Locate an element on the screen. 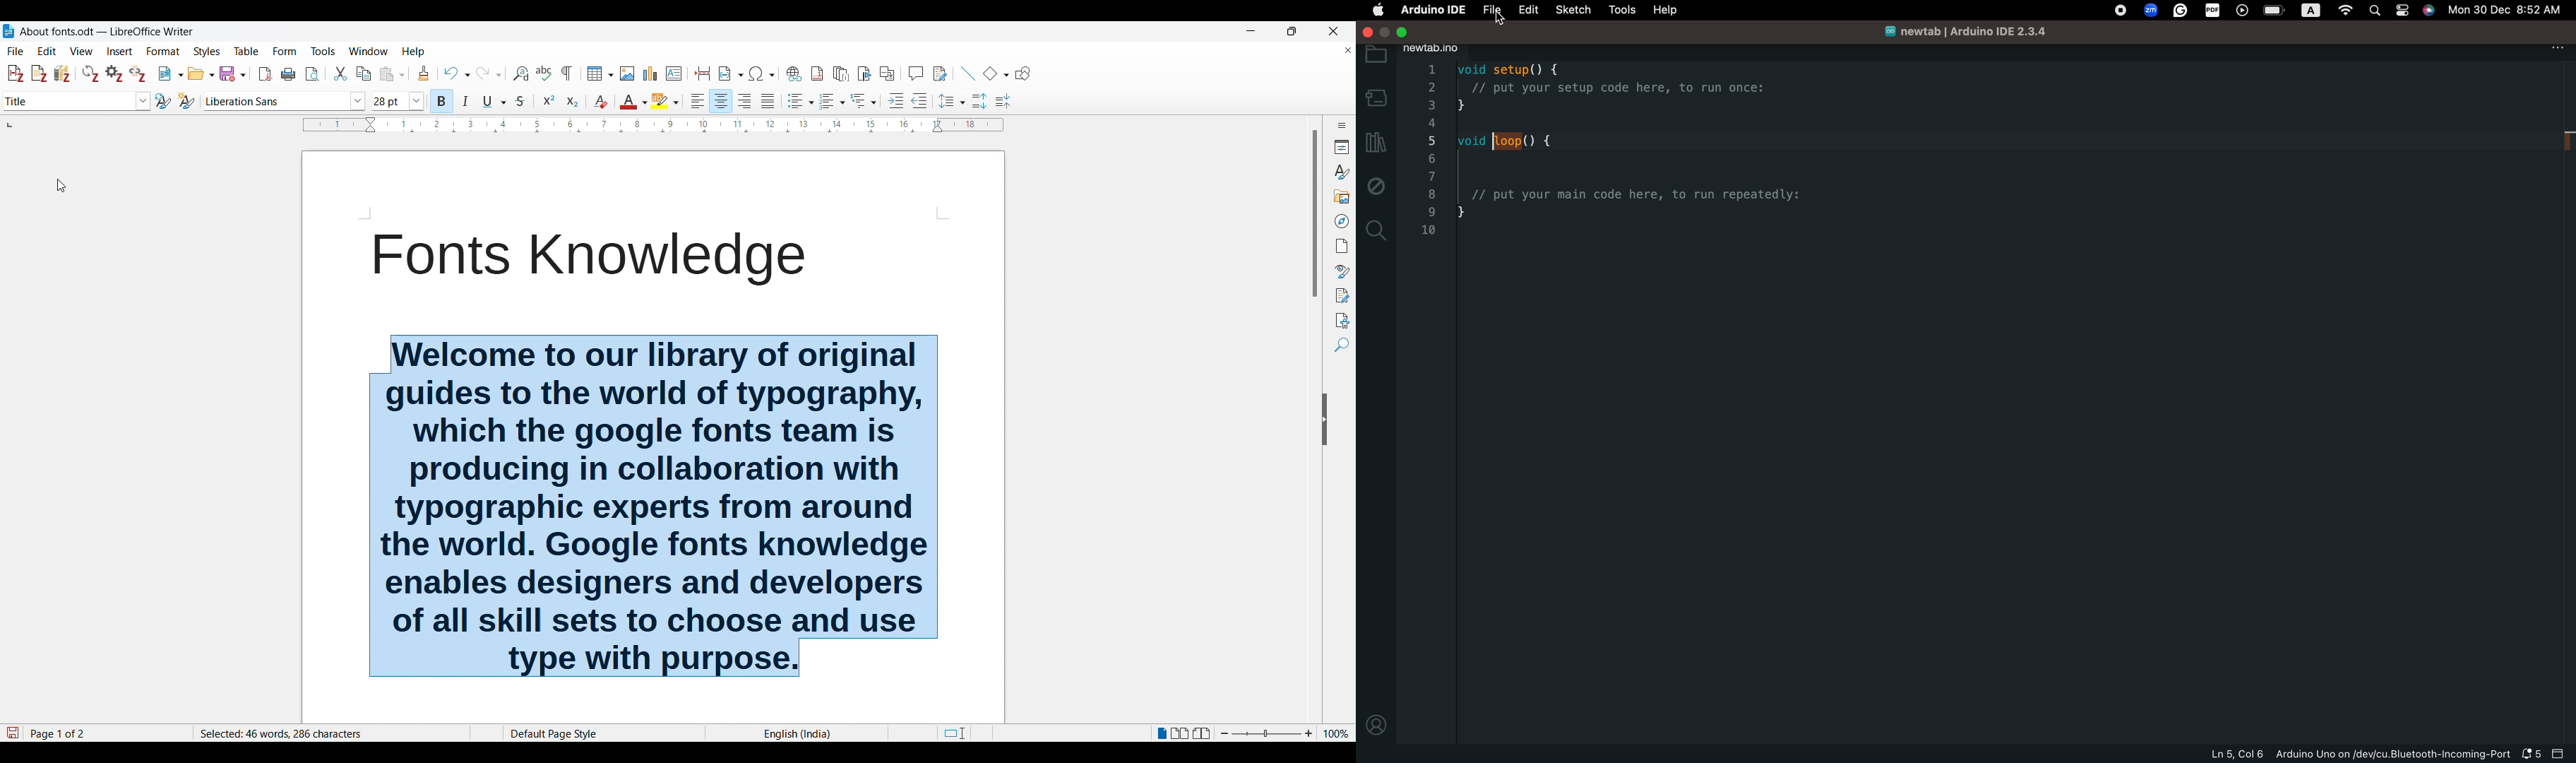  Insert image is located at coordinates (627, 73).